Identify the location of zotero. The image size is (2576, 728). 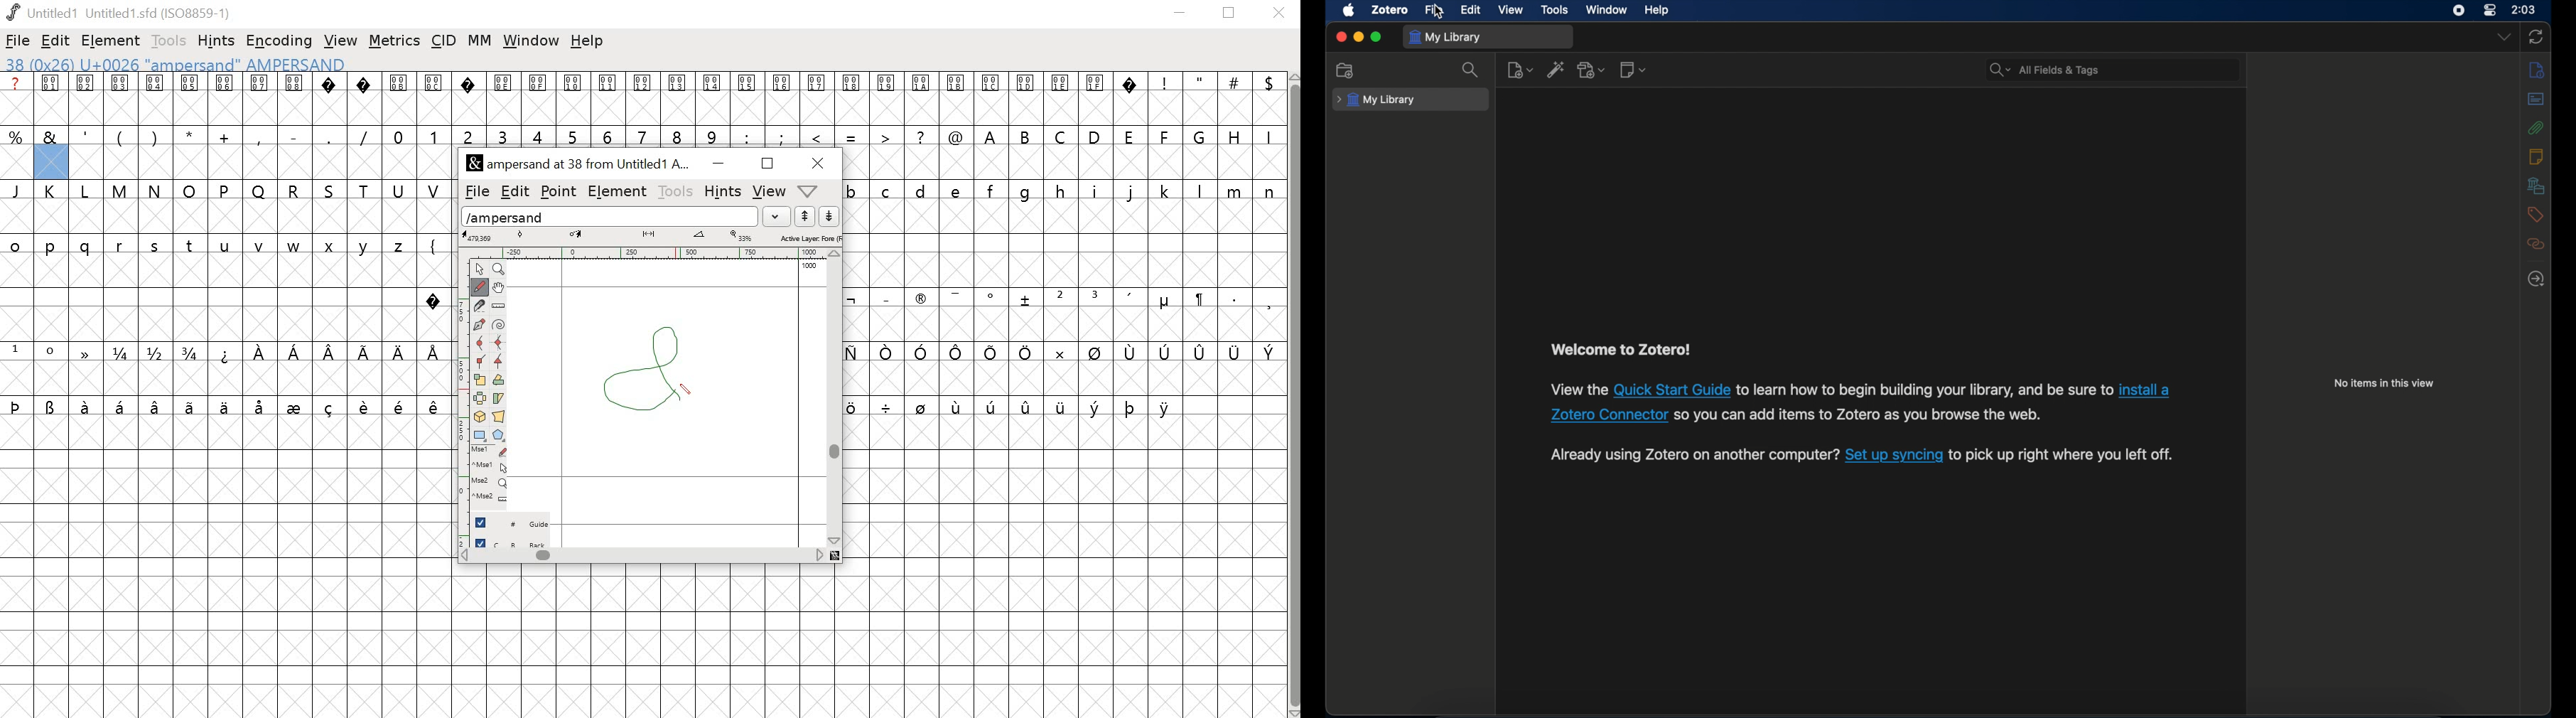
(1389, 9).